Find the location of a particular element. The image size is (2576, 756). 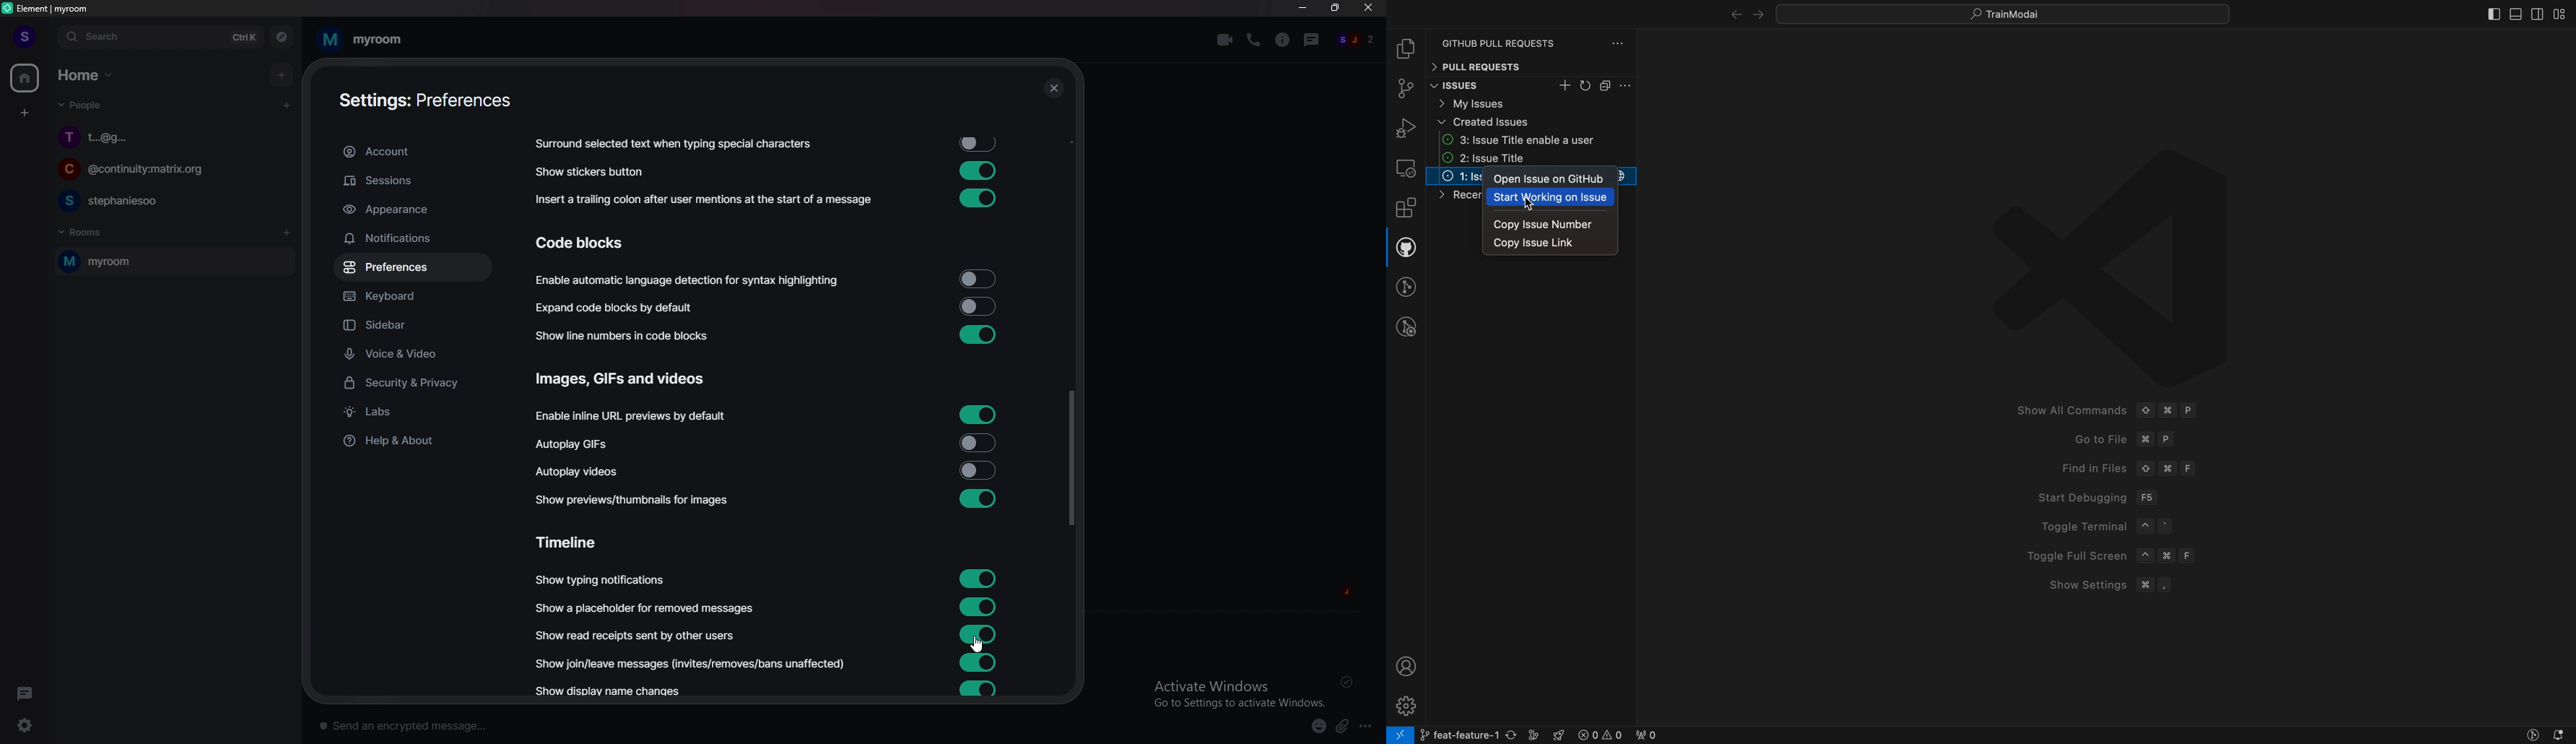

show previews for images is located at coordinates (638, 500).